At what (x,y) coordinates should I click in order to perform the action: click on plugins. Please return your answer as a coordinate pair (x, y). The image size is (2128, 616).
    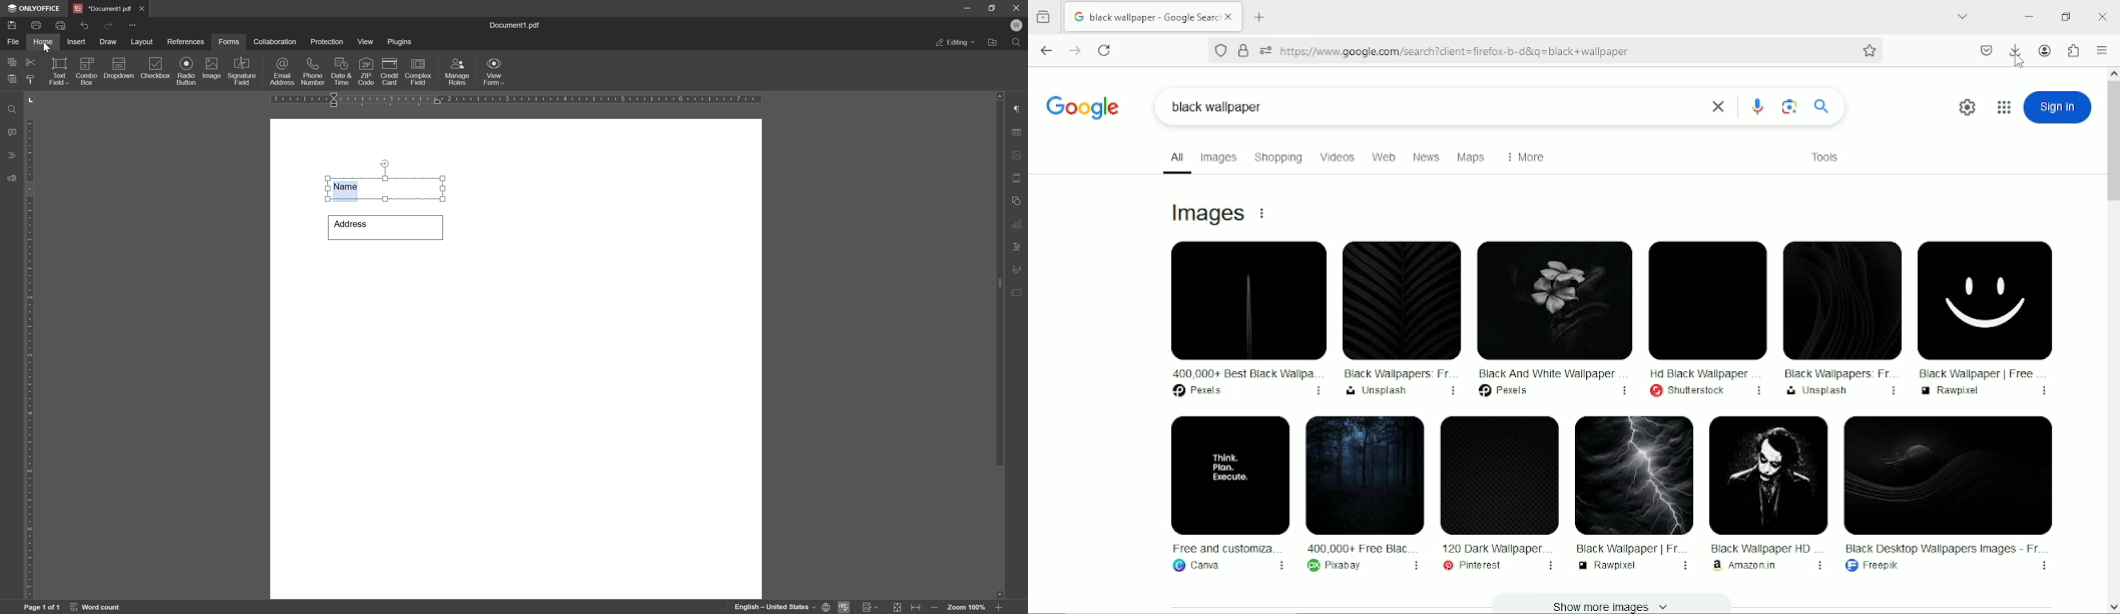
    Looking at the image, I should click on (401, 42).